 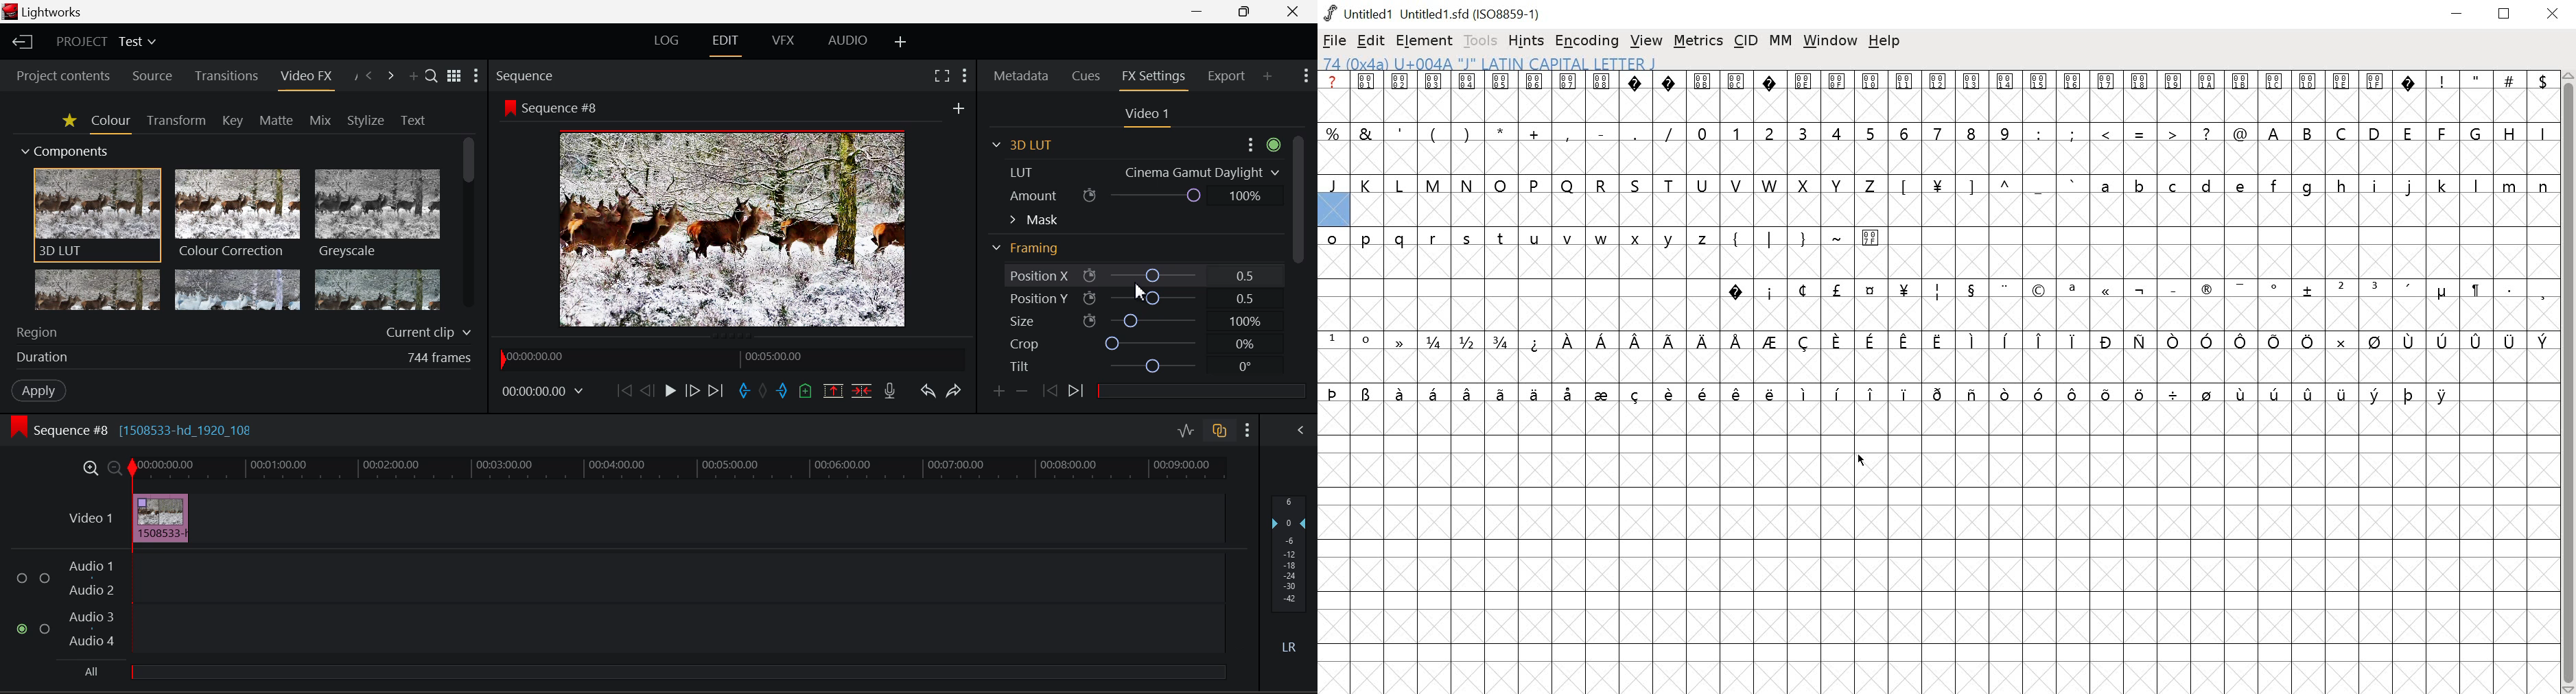 I want to click on window, so click(x=1831, y=41).